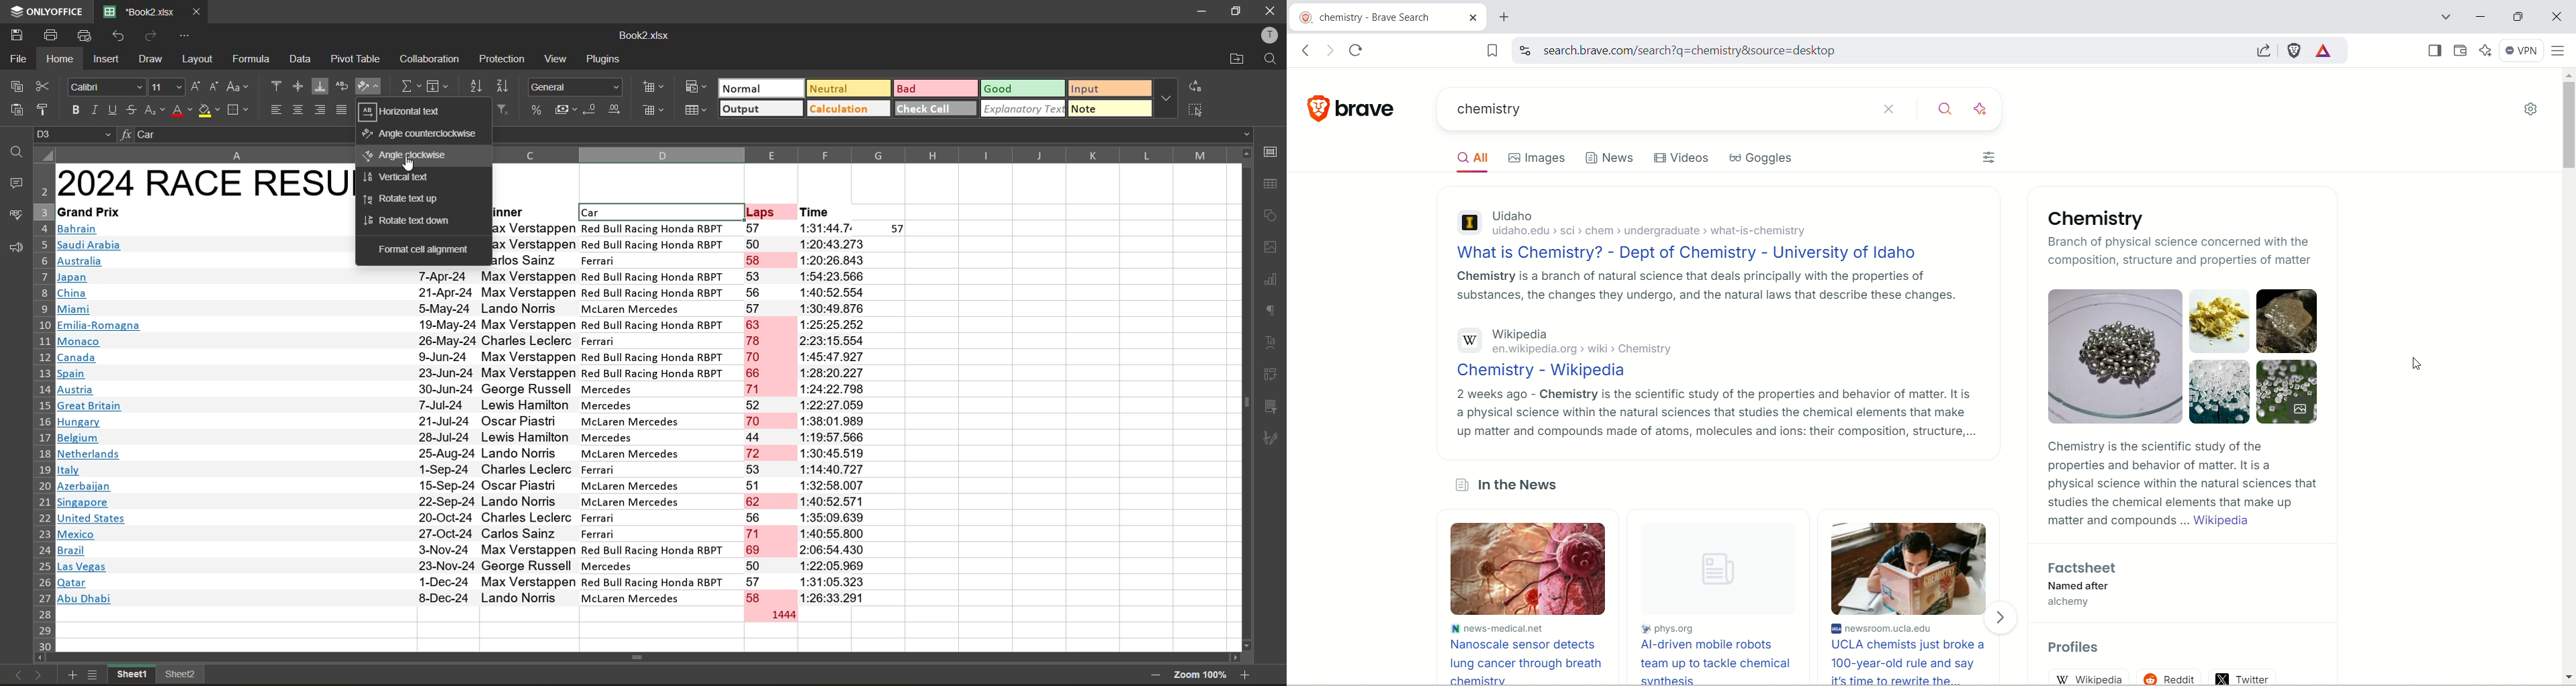 This screenshot has width=2576, height=700. Describe the element at coordinates (158, 673) in the screenshot. I see `sheet names` at that location.